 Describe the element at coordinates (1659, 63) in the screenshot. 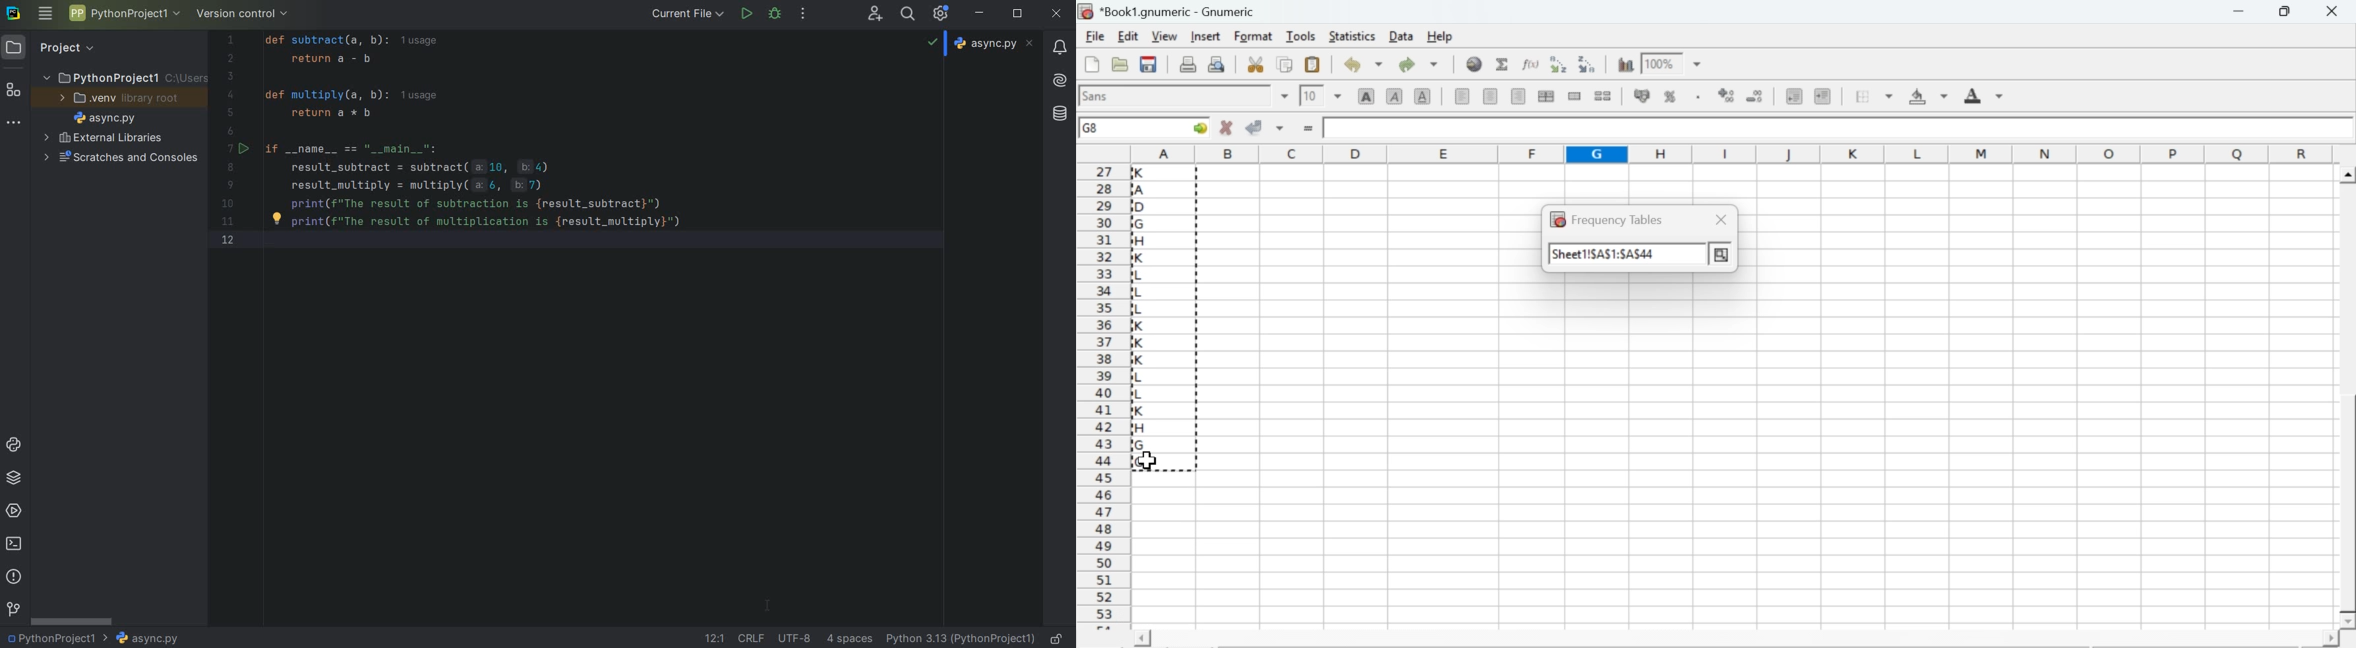

I see `100%` at that location.